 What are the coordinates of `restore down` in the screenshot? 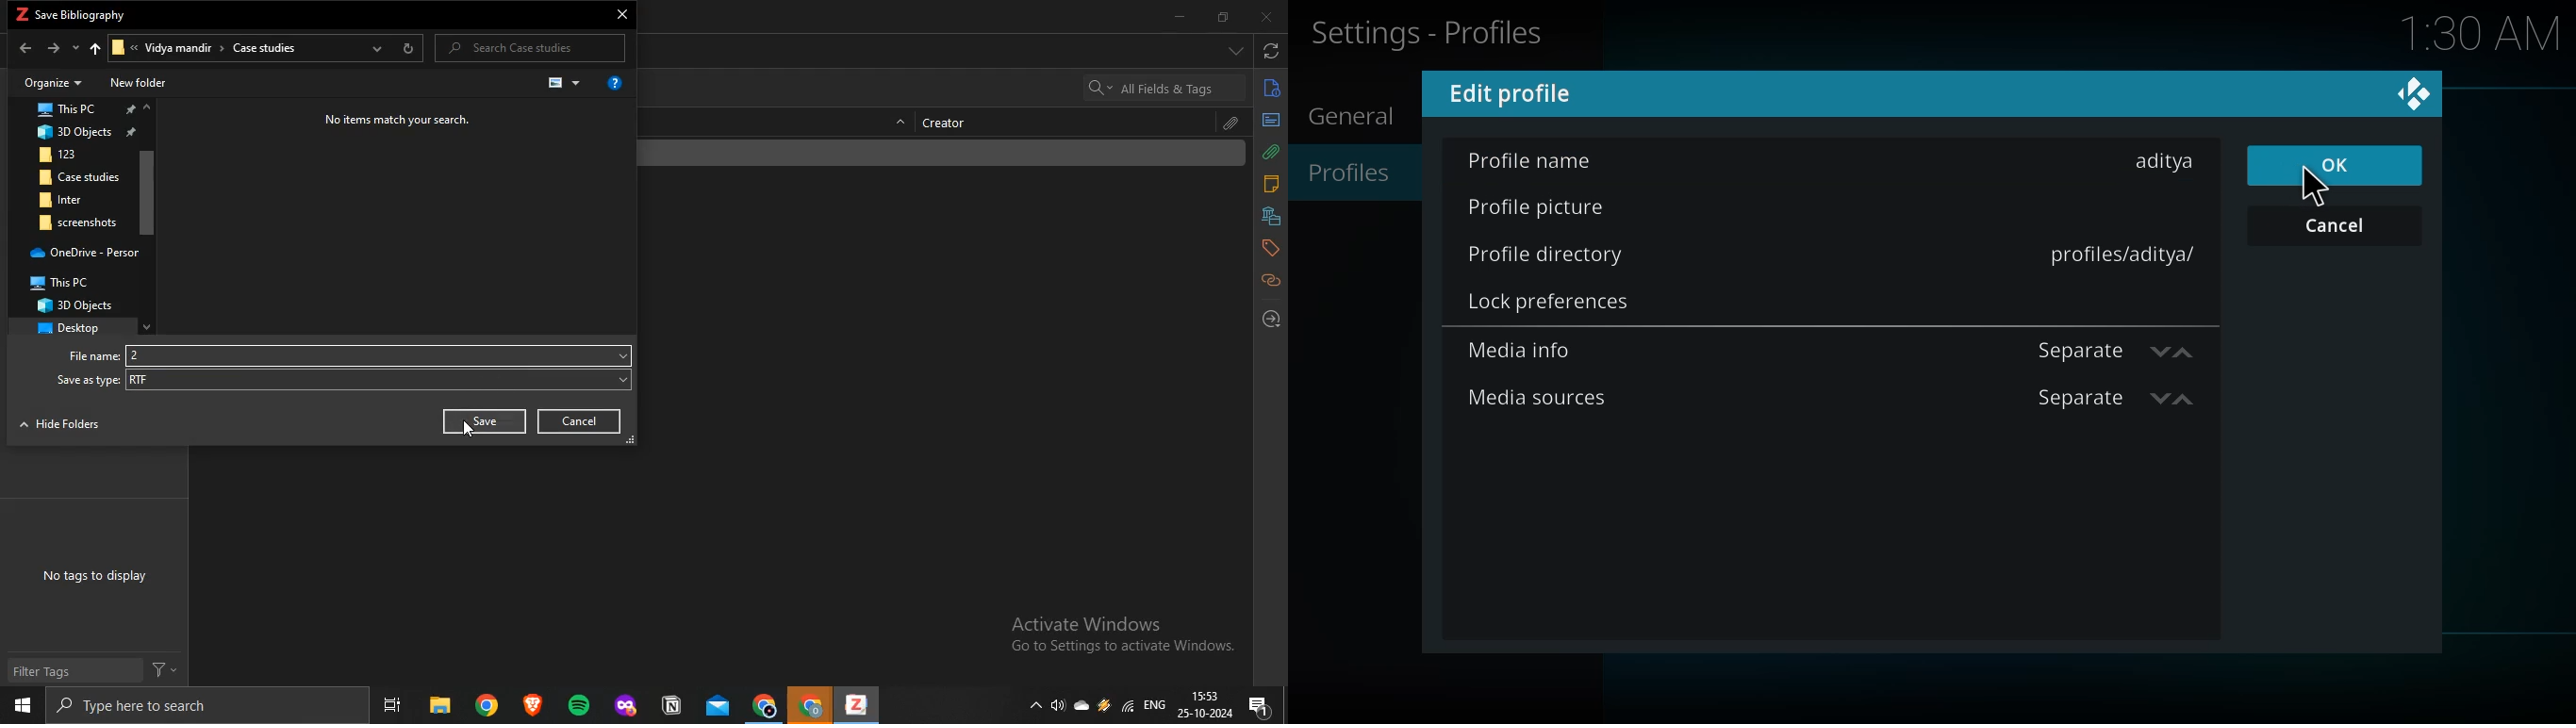 It's located at (1223, 19).